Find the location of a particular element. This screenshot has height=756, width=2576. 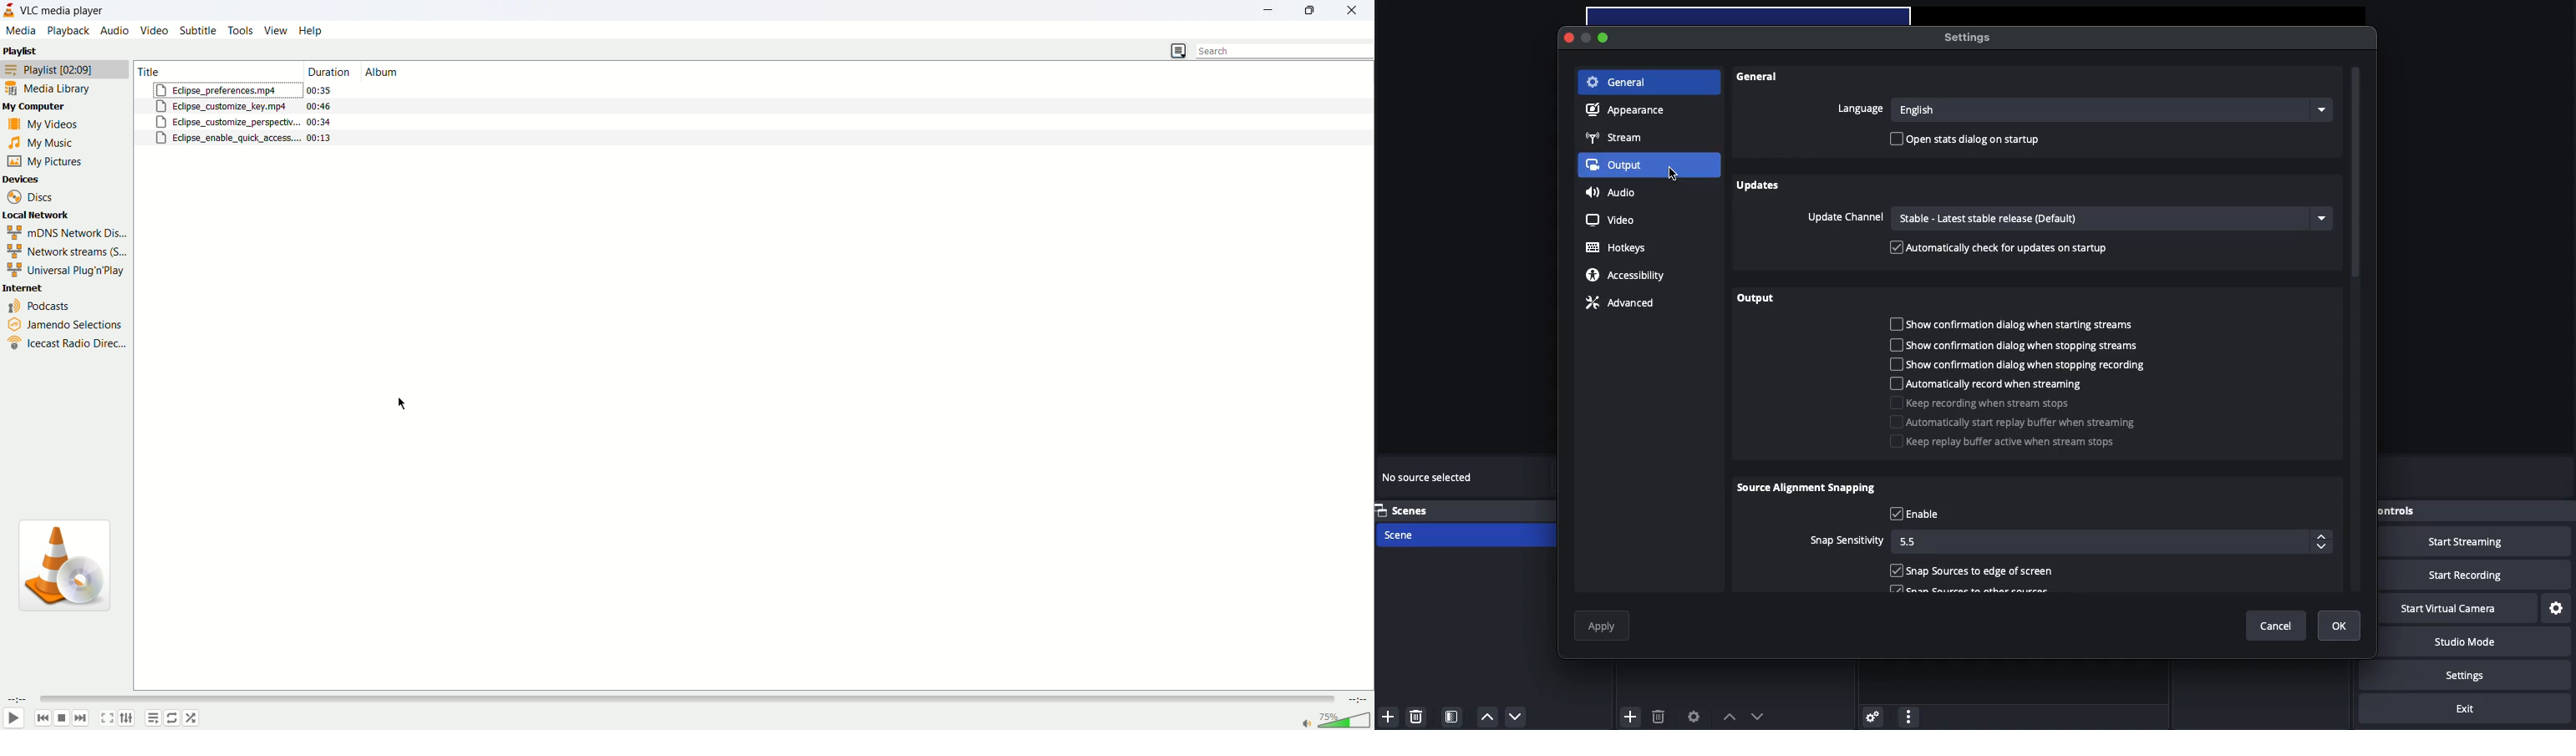

Options is located at coordinates (1908, 714).